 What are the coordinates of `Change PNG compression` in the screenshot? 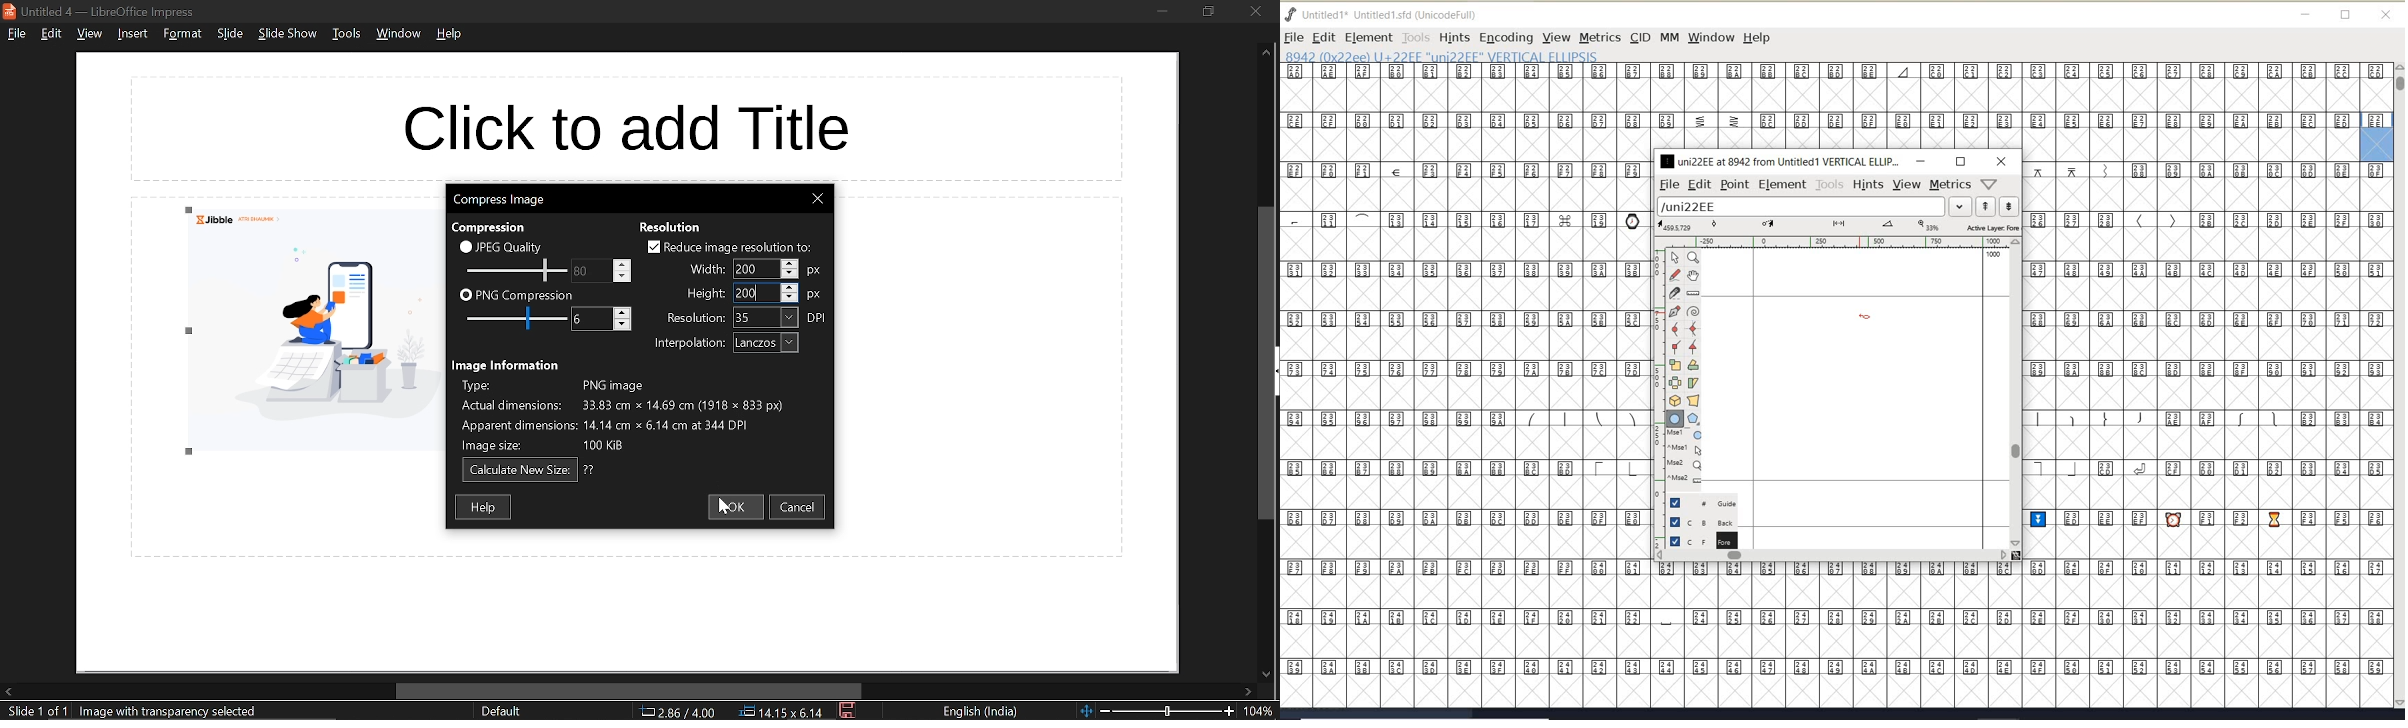 It's located at (591, 319).